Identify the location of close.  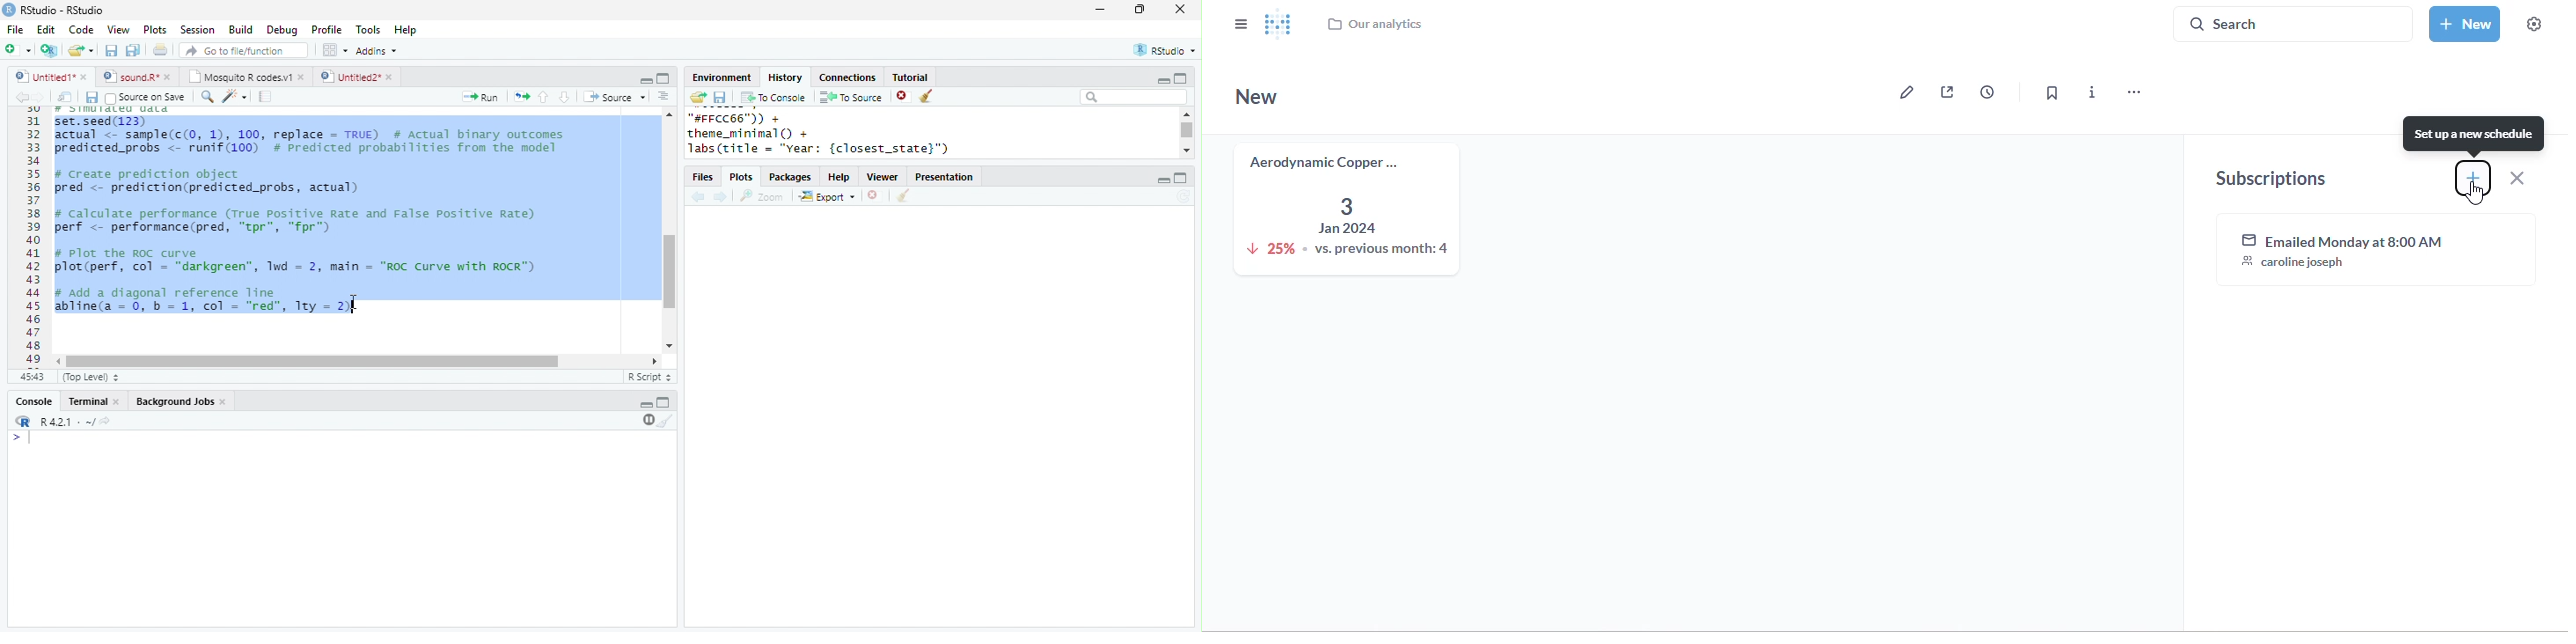
(85, 77).